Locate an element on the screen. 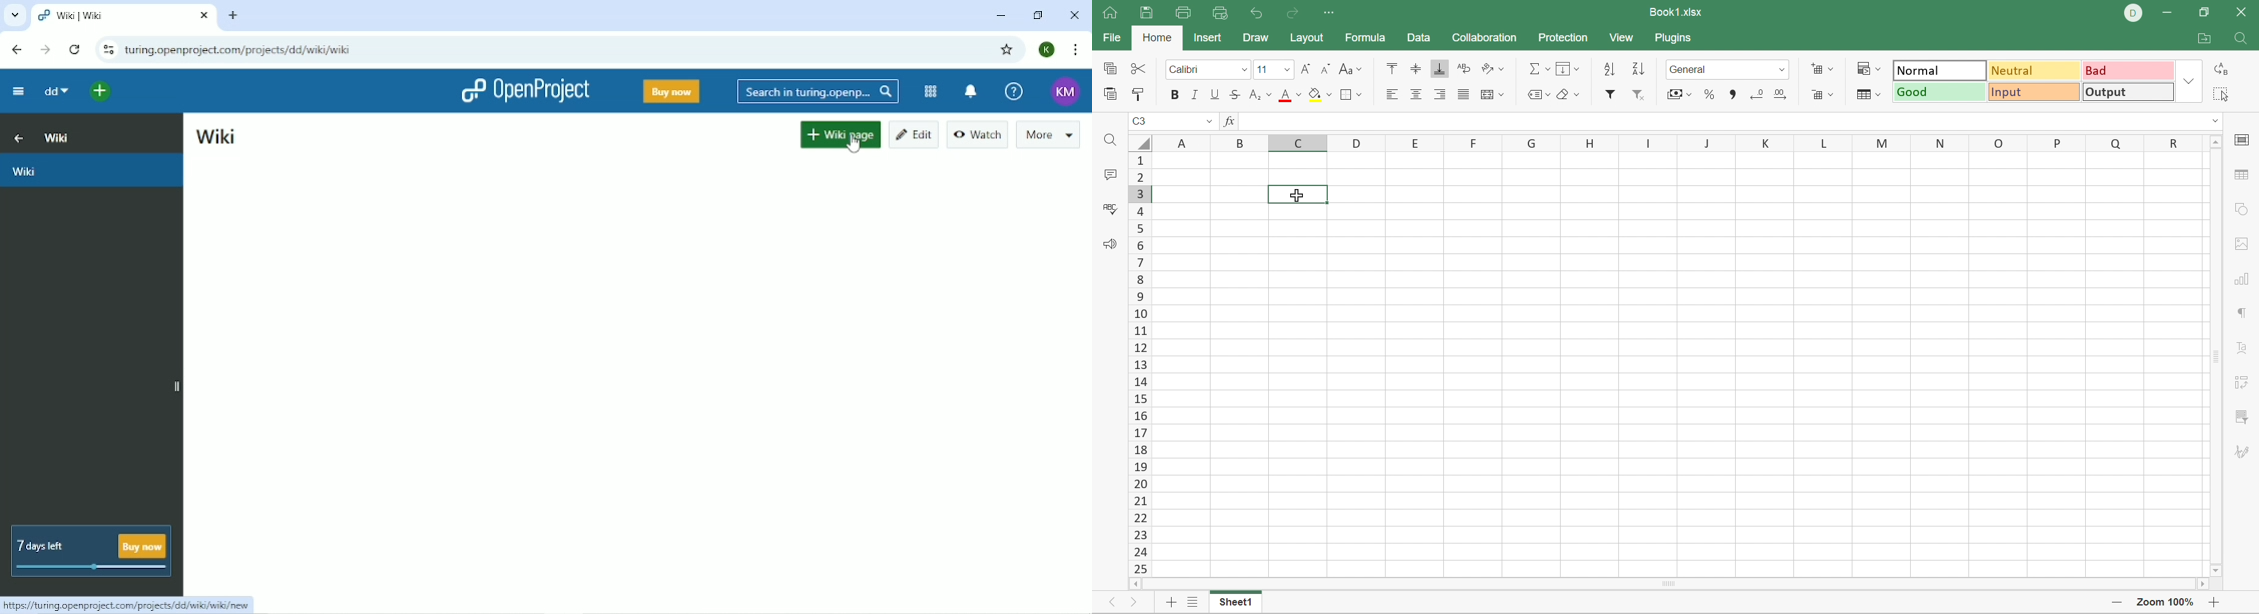 Image resolution: width=2268 pixels, height=616 pixels. Align Middle is located at coordinates (1417, 70).